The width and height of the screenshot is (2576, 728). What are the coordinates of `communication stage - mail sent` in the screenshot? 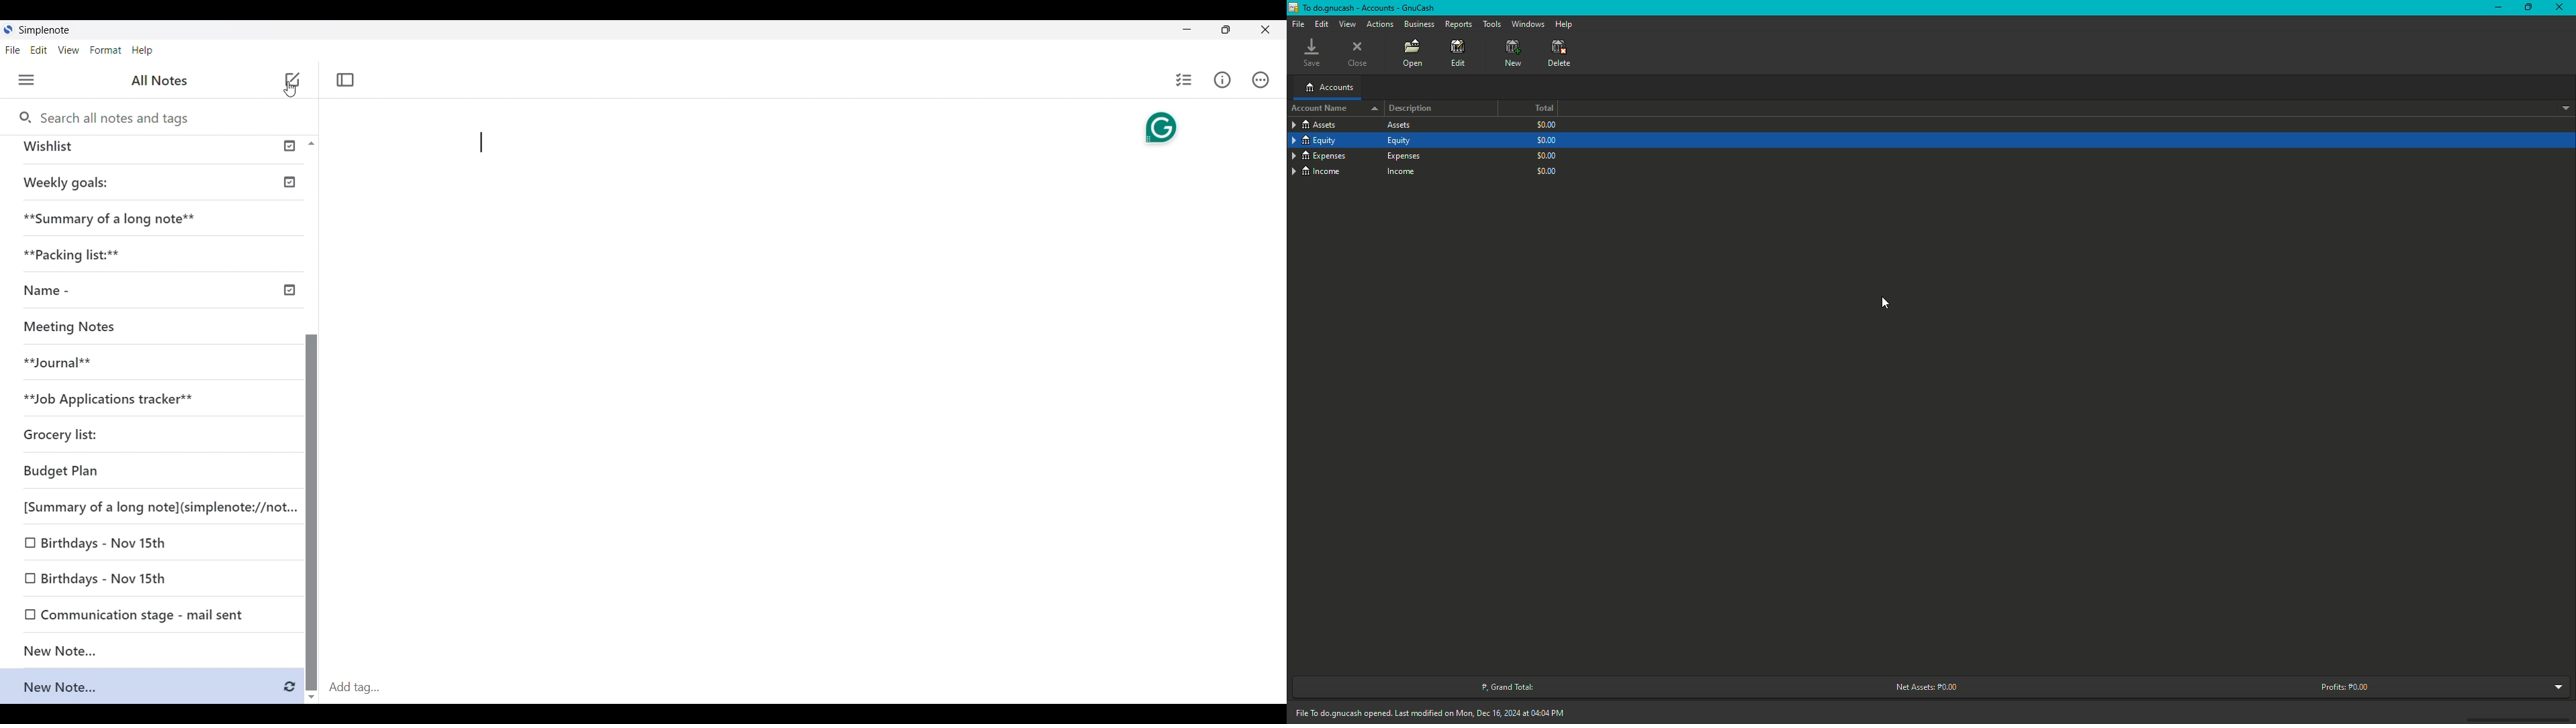 It's located at (151, 616).